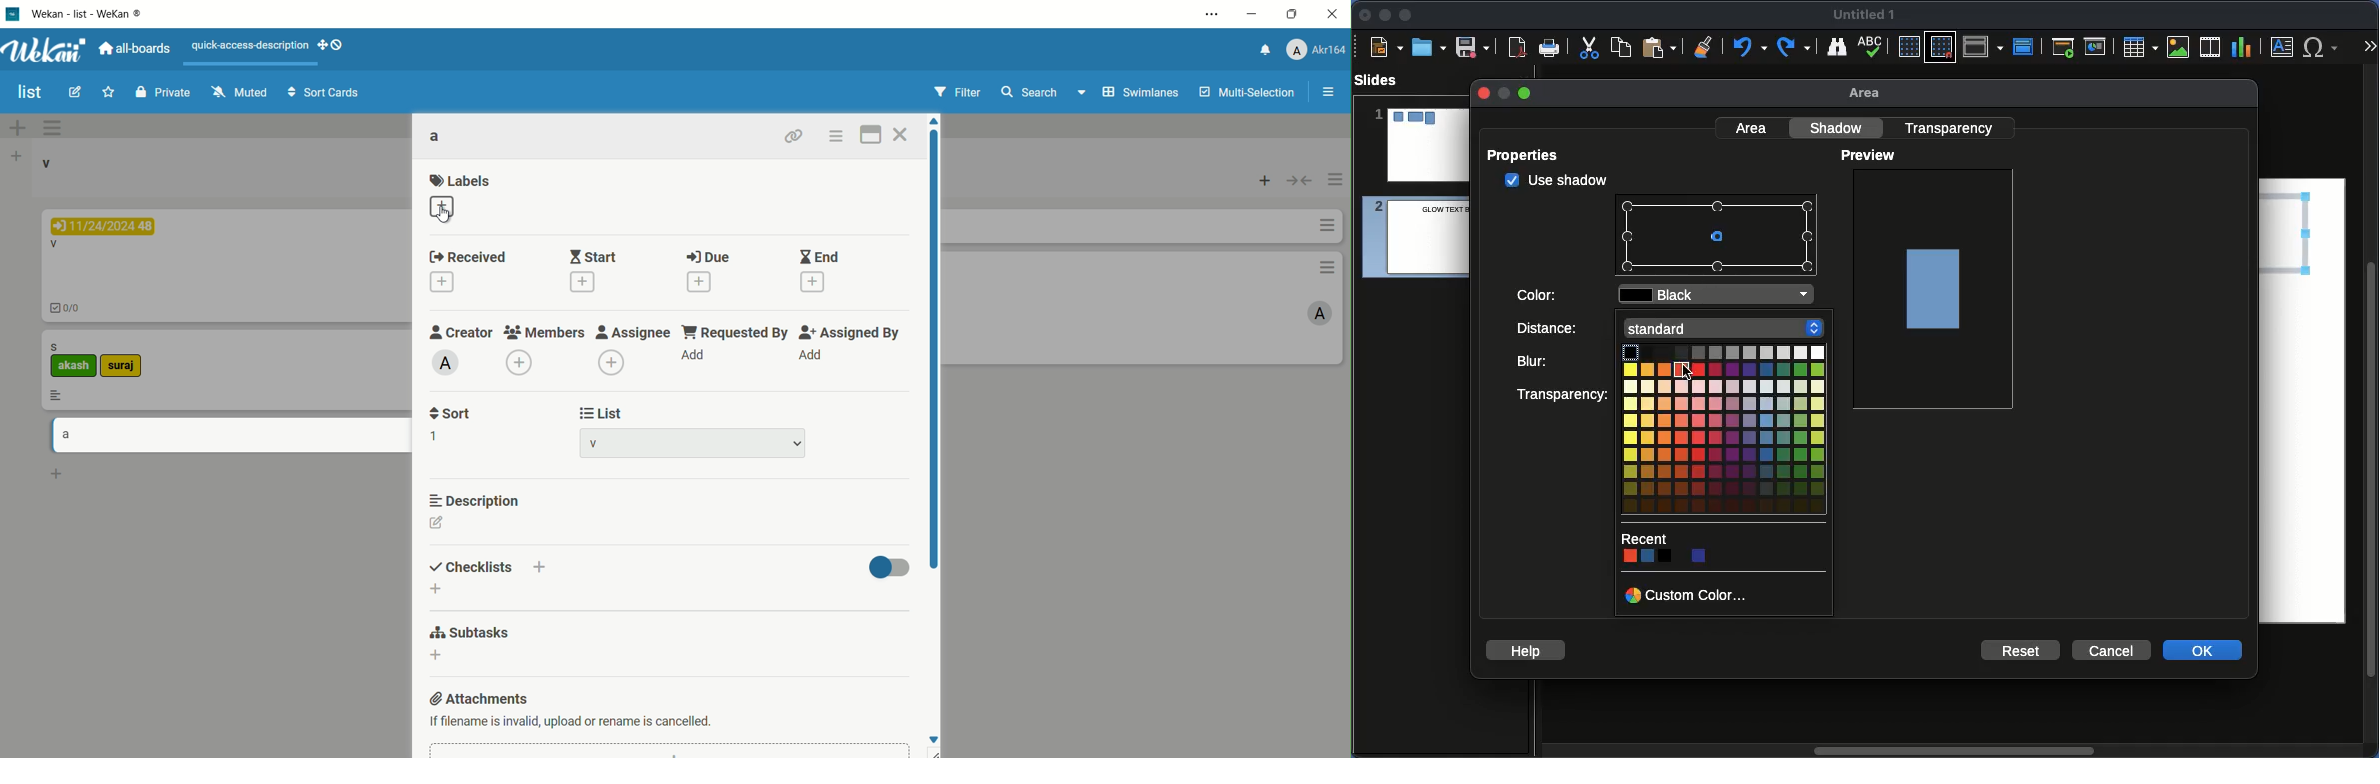  I want to click on Snap to grid, so click(1943, 46).